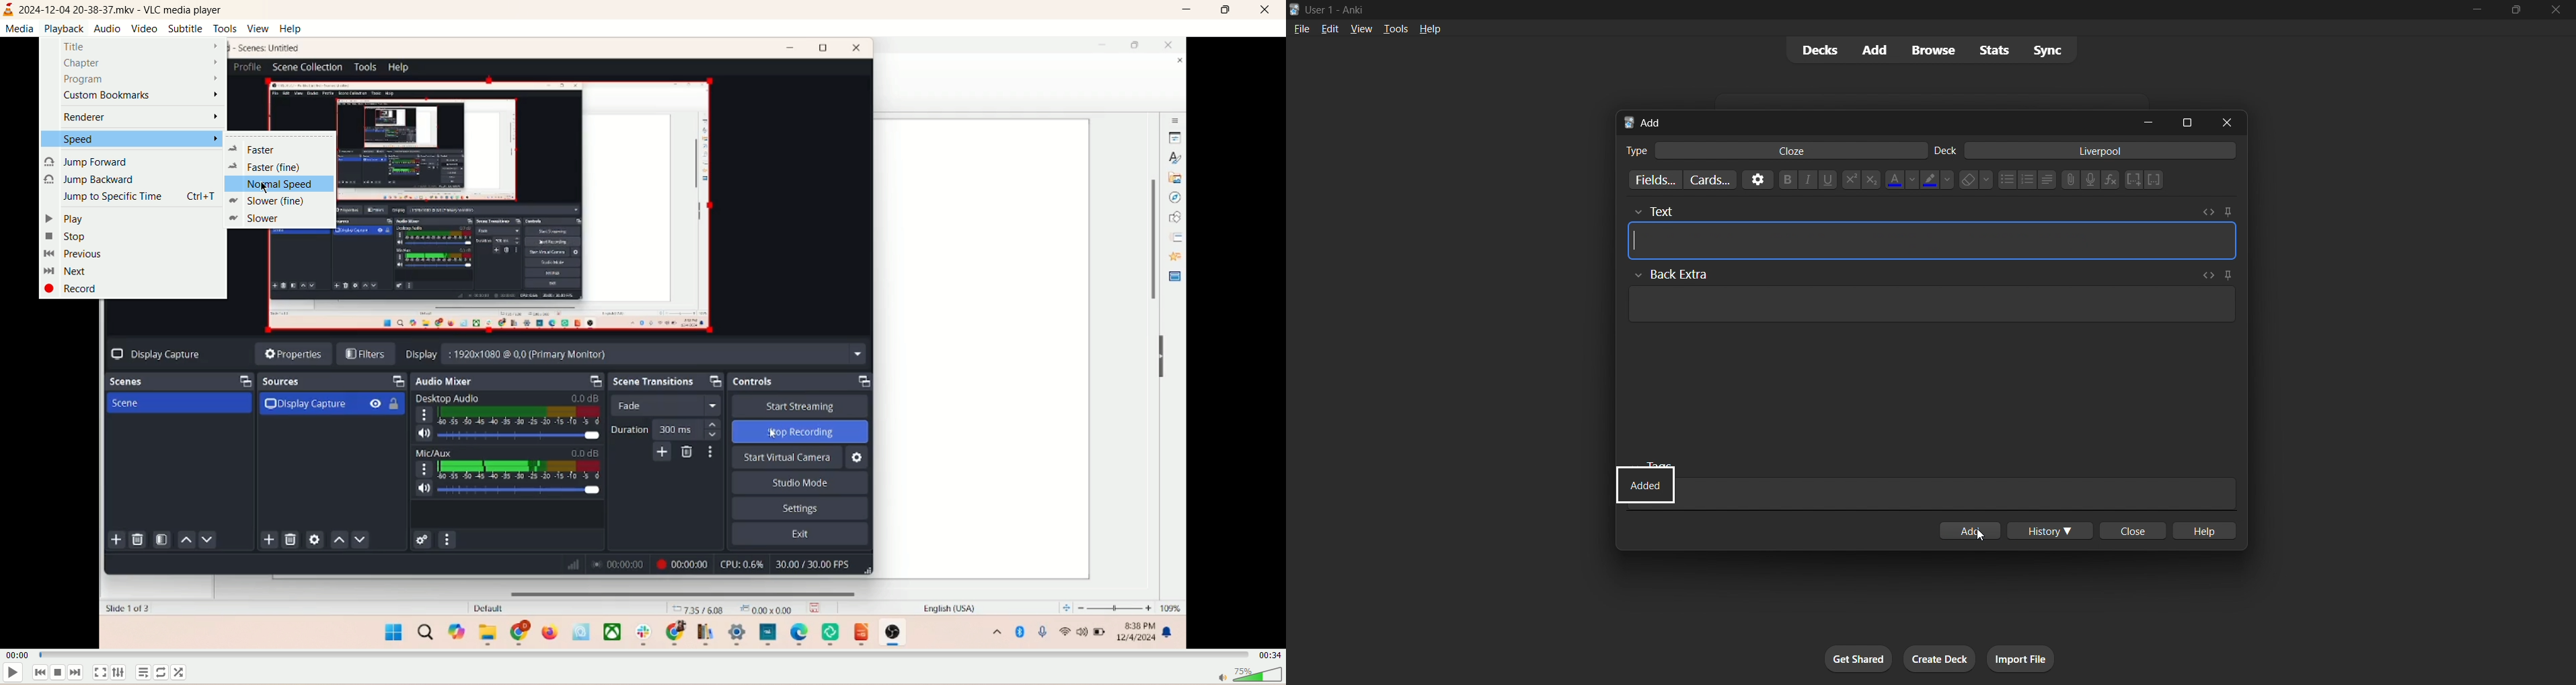  What do you see at coordinates (2134, 179) in the screenshot?
I see `cloze deletion` at bounding box center [2134, 179].